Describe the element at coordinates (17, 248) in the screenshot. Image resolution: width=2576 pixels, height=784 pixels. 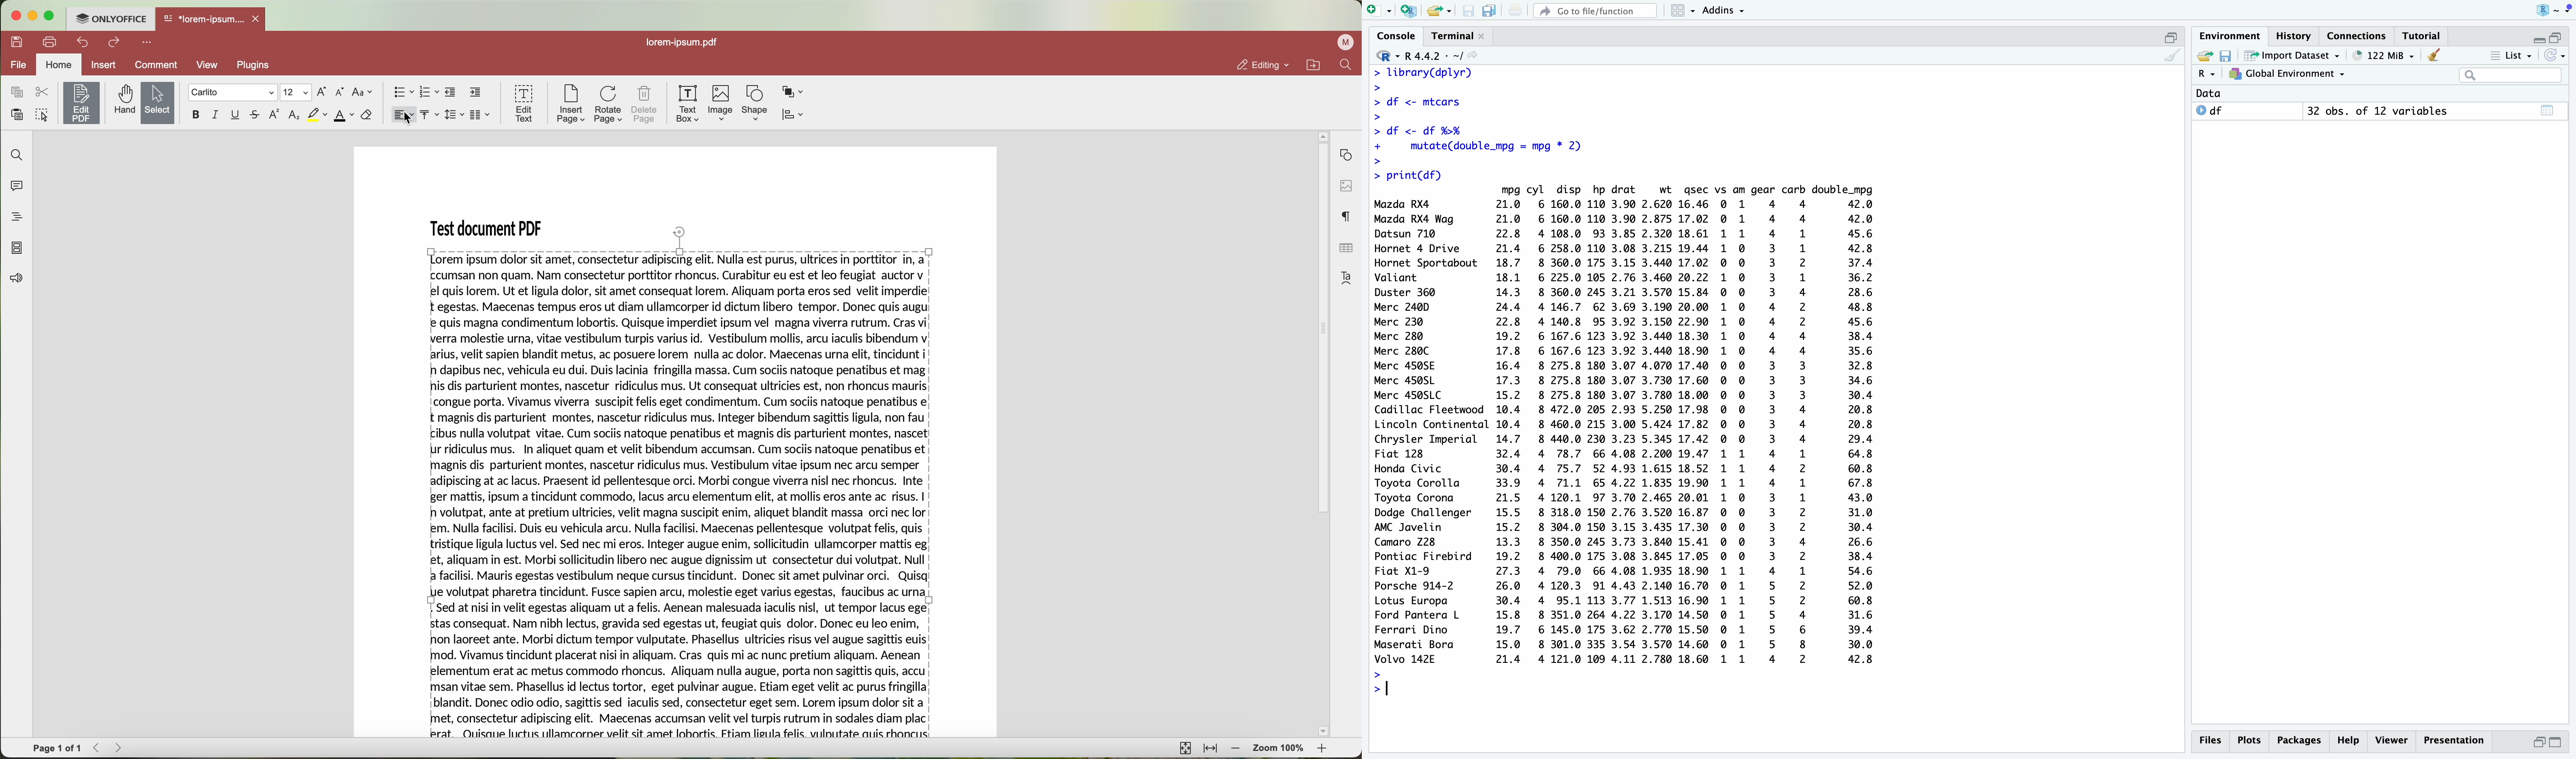
I see `page thumbnails` at that location.